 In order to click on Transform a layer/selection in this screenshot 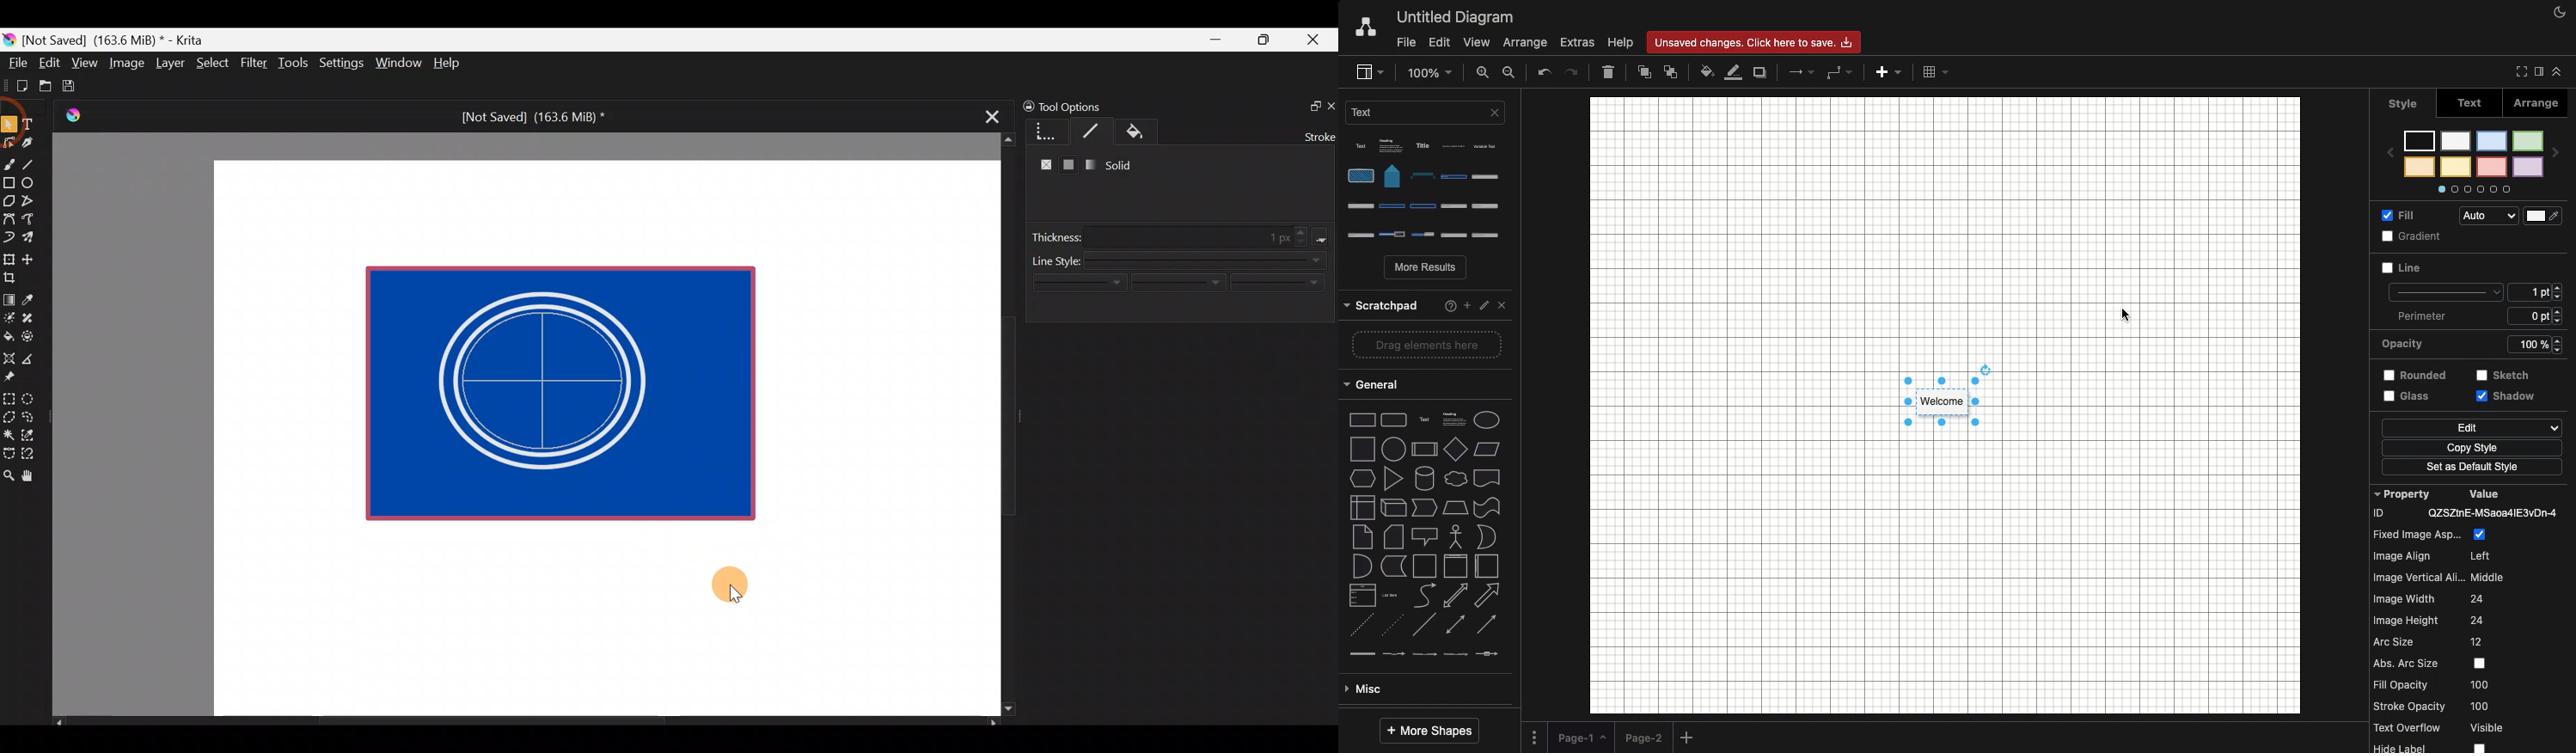, I will do `click(8, 257)`.